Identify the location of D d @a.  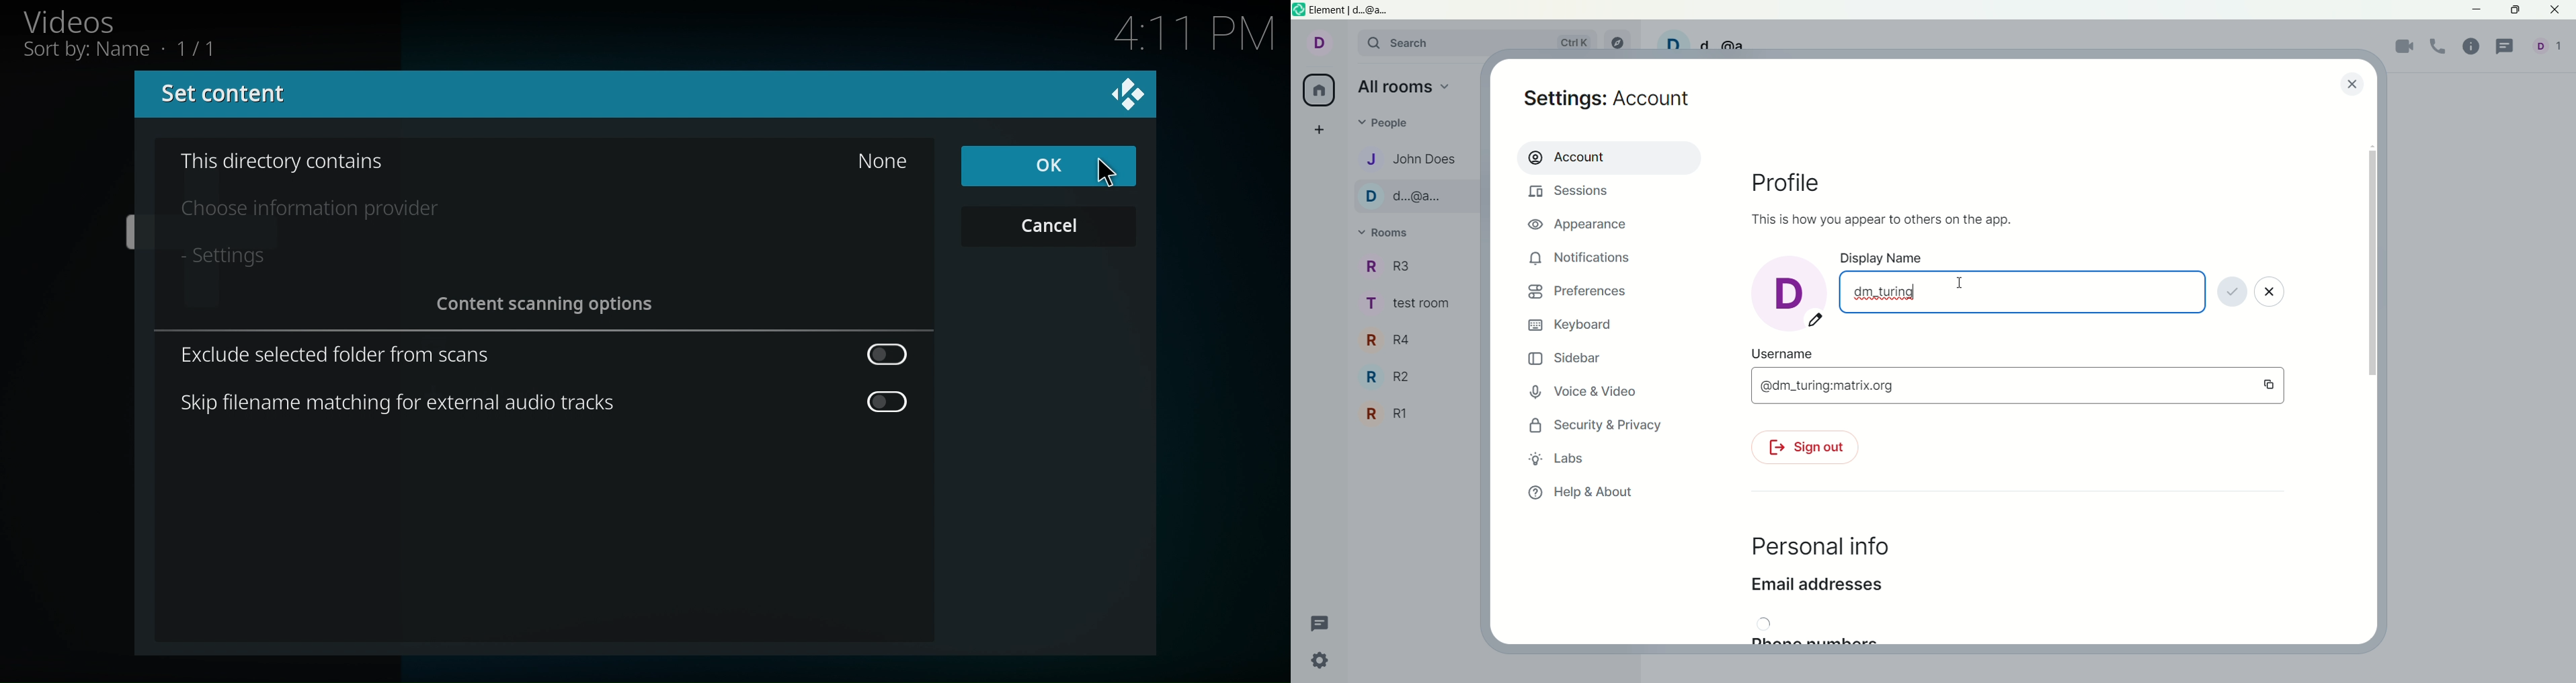
(1707, 40).